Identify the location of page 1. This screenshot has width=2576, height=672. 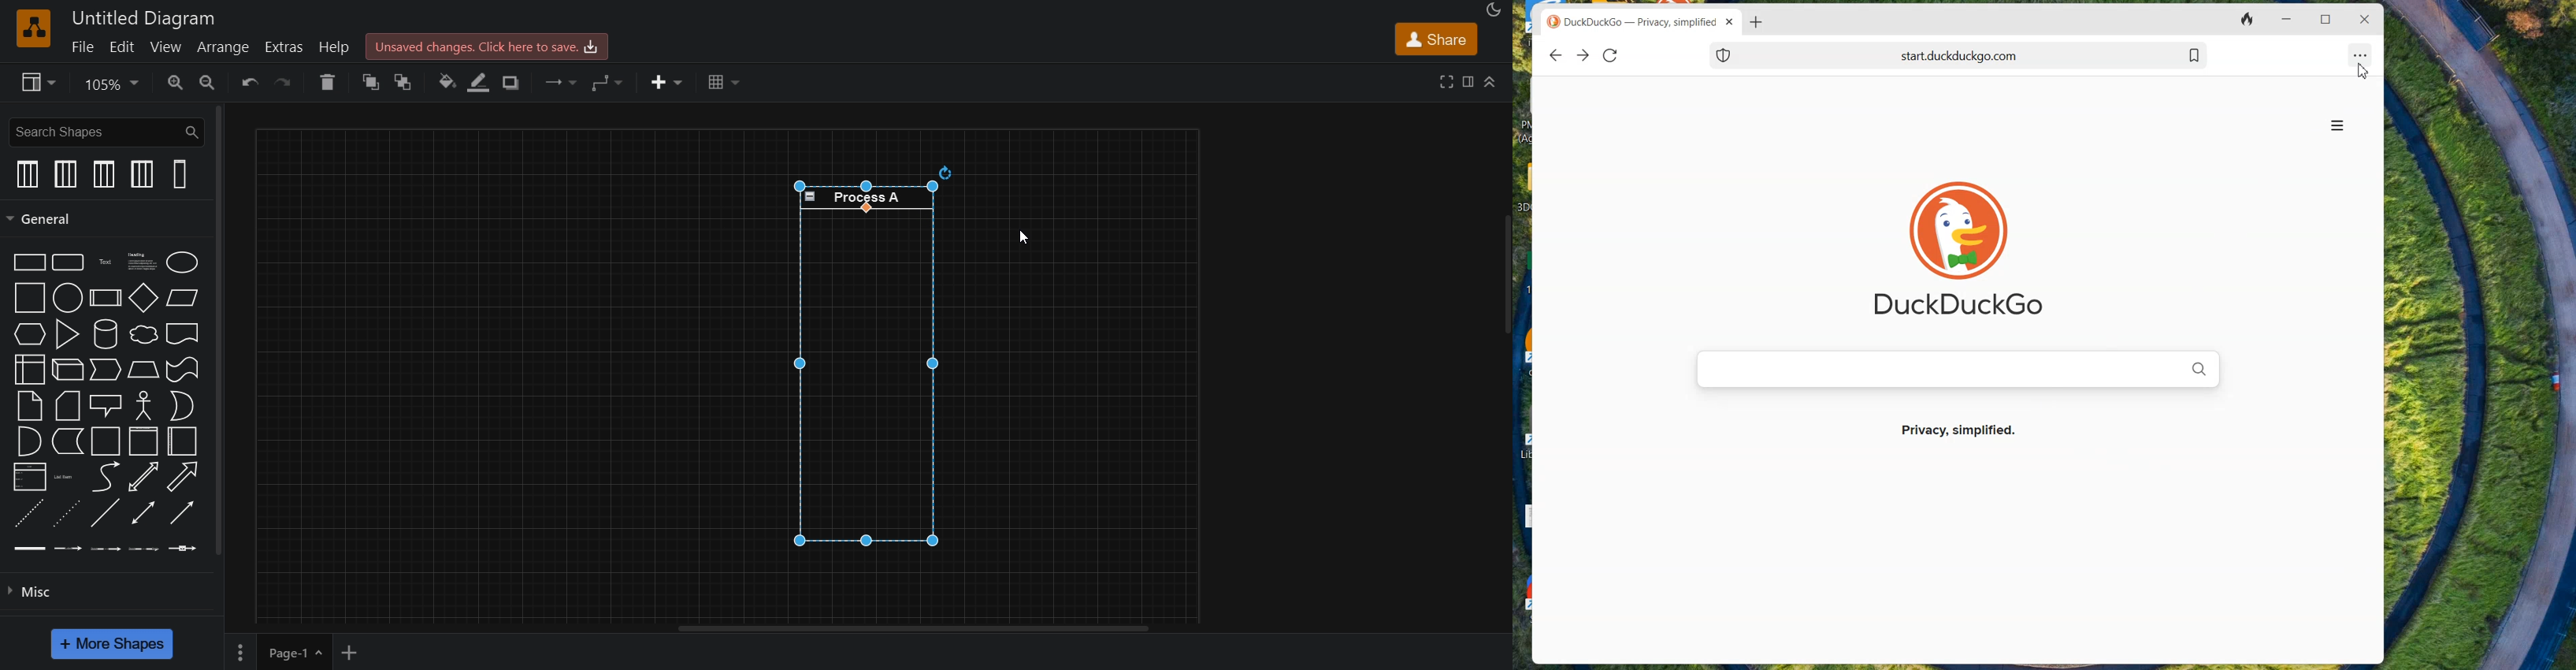
(277, 651).